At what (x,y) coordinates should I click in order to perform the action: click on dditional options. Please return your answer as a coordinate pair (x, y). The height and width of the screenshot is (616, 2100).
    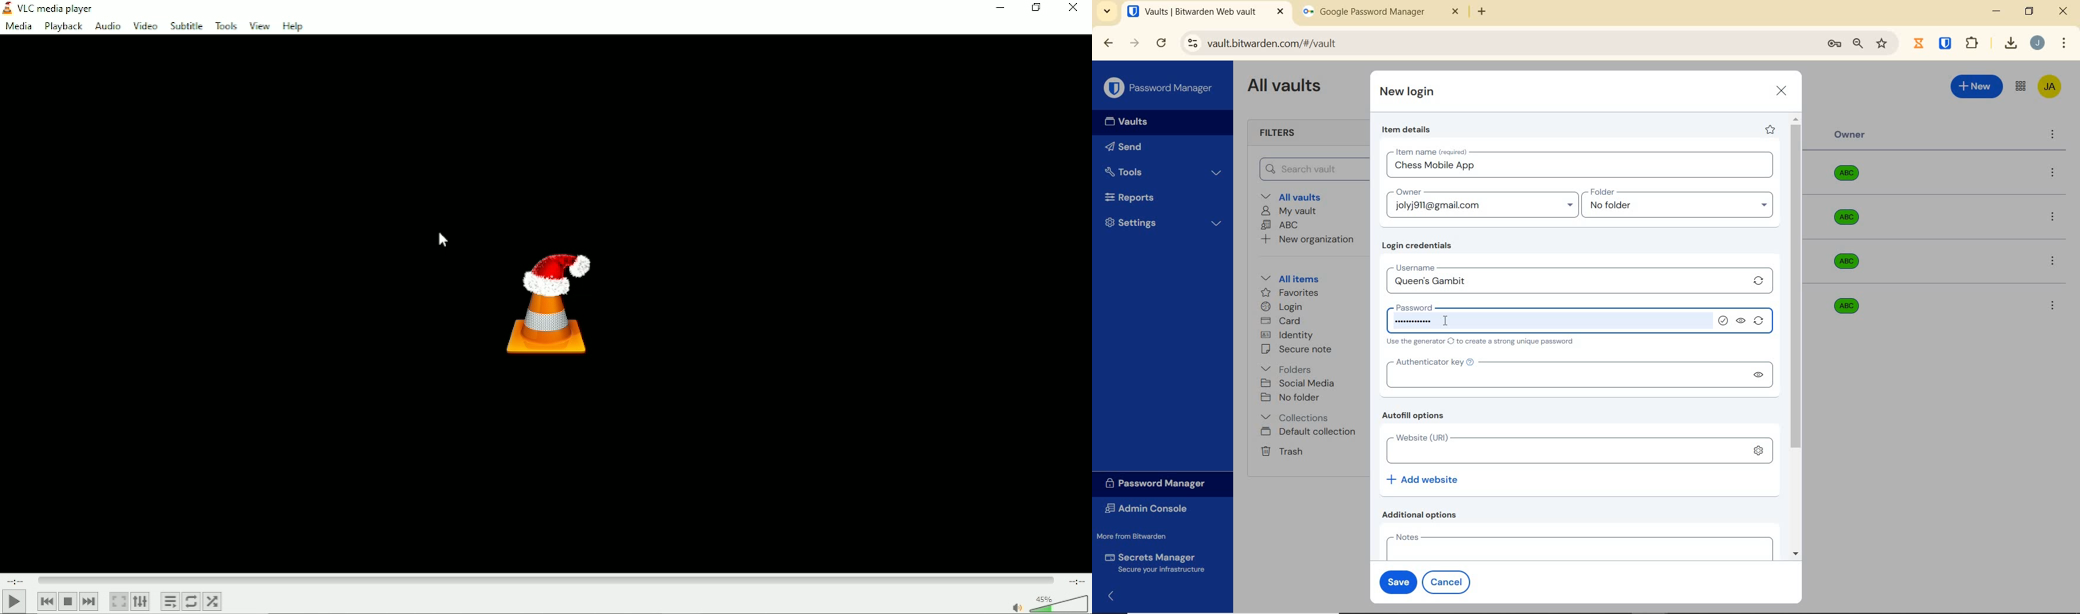
    Looking at the image, I should click on (1423, 515).